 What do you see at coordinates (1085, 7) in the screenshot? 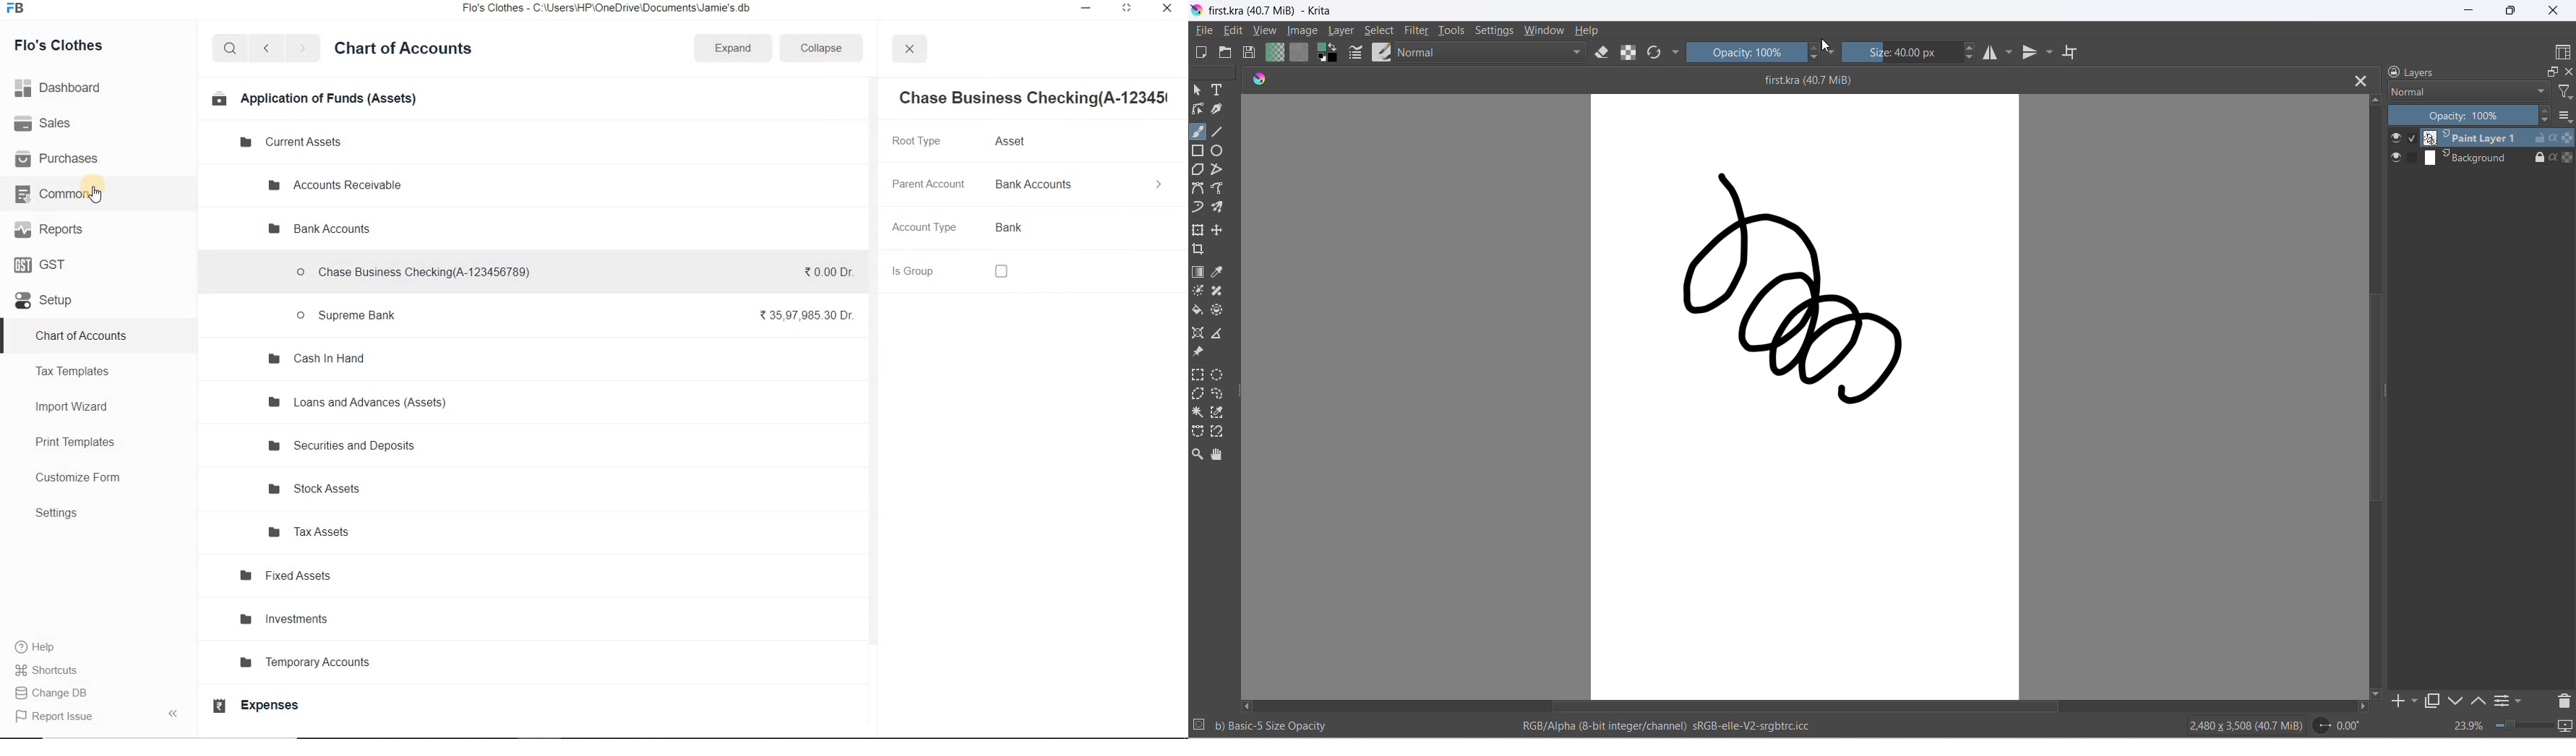
I see `minimize` at bounding box center [1085, 7].